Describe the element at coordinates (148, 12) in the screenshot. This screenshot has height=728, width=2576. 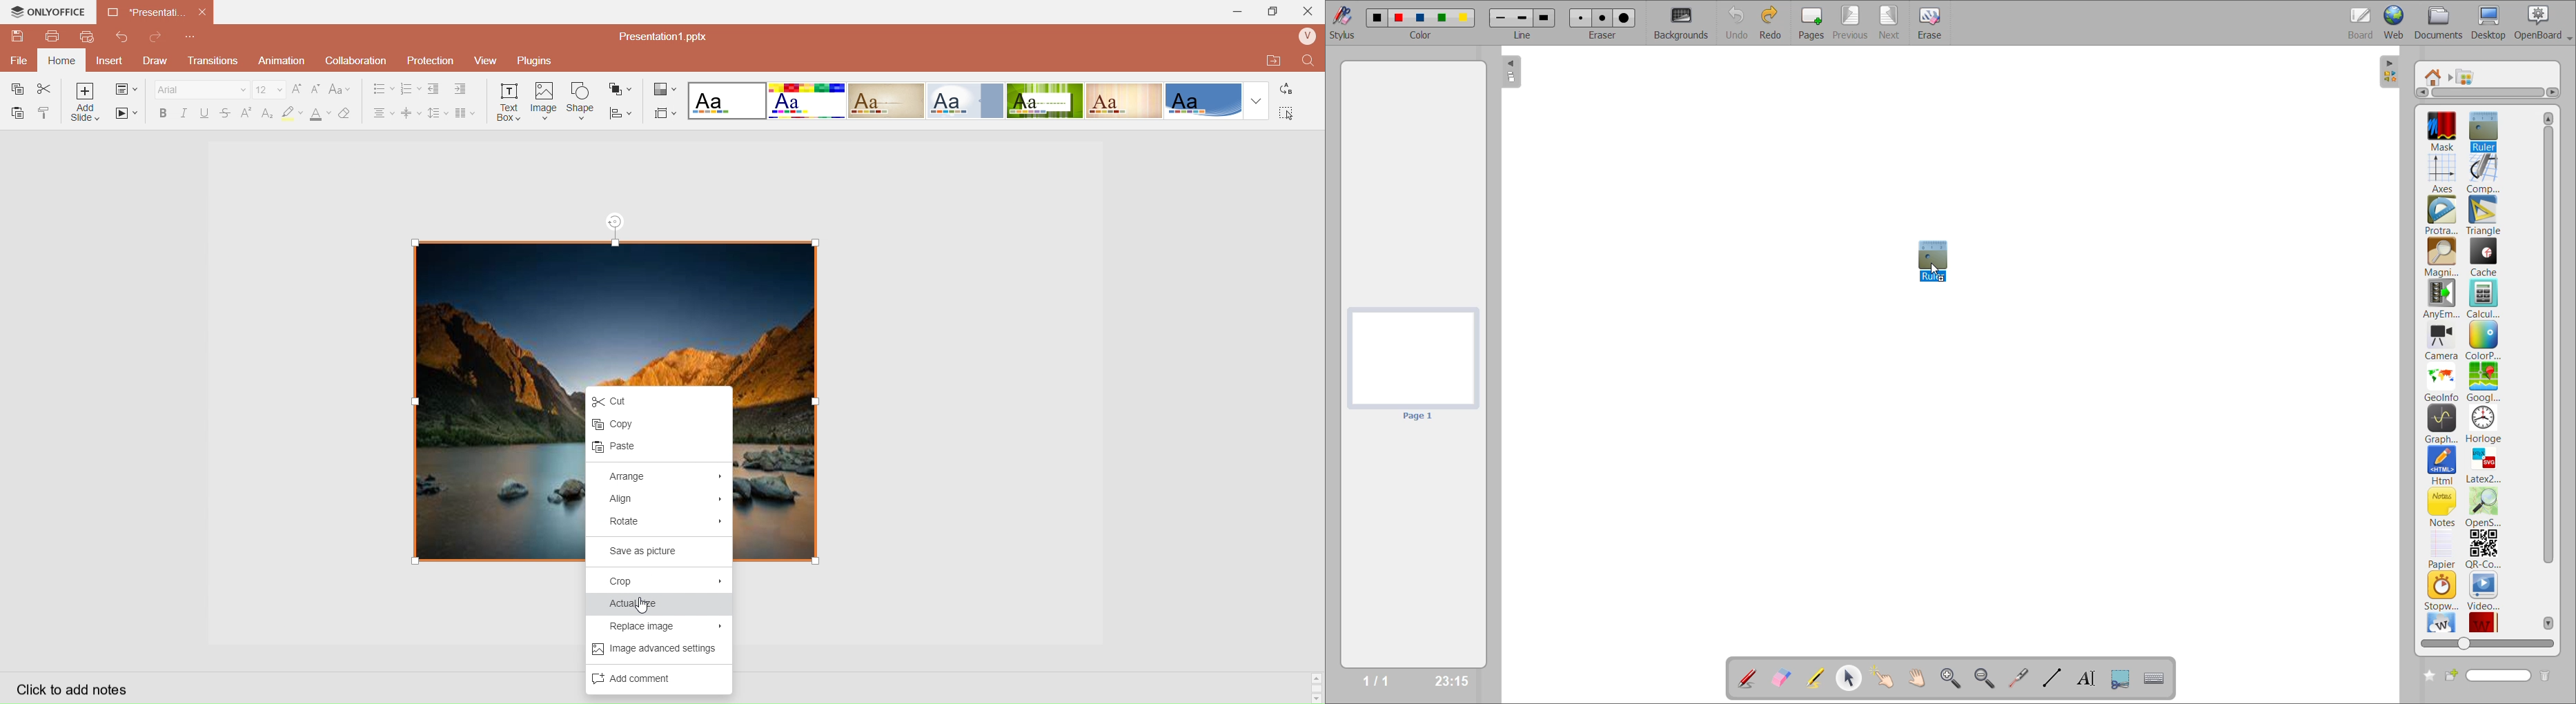
I see `Current open document` at that location.